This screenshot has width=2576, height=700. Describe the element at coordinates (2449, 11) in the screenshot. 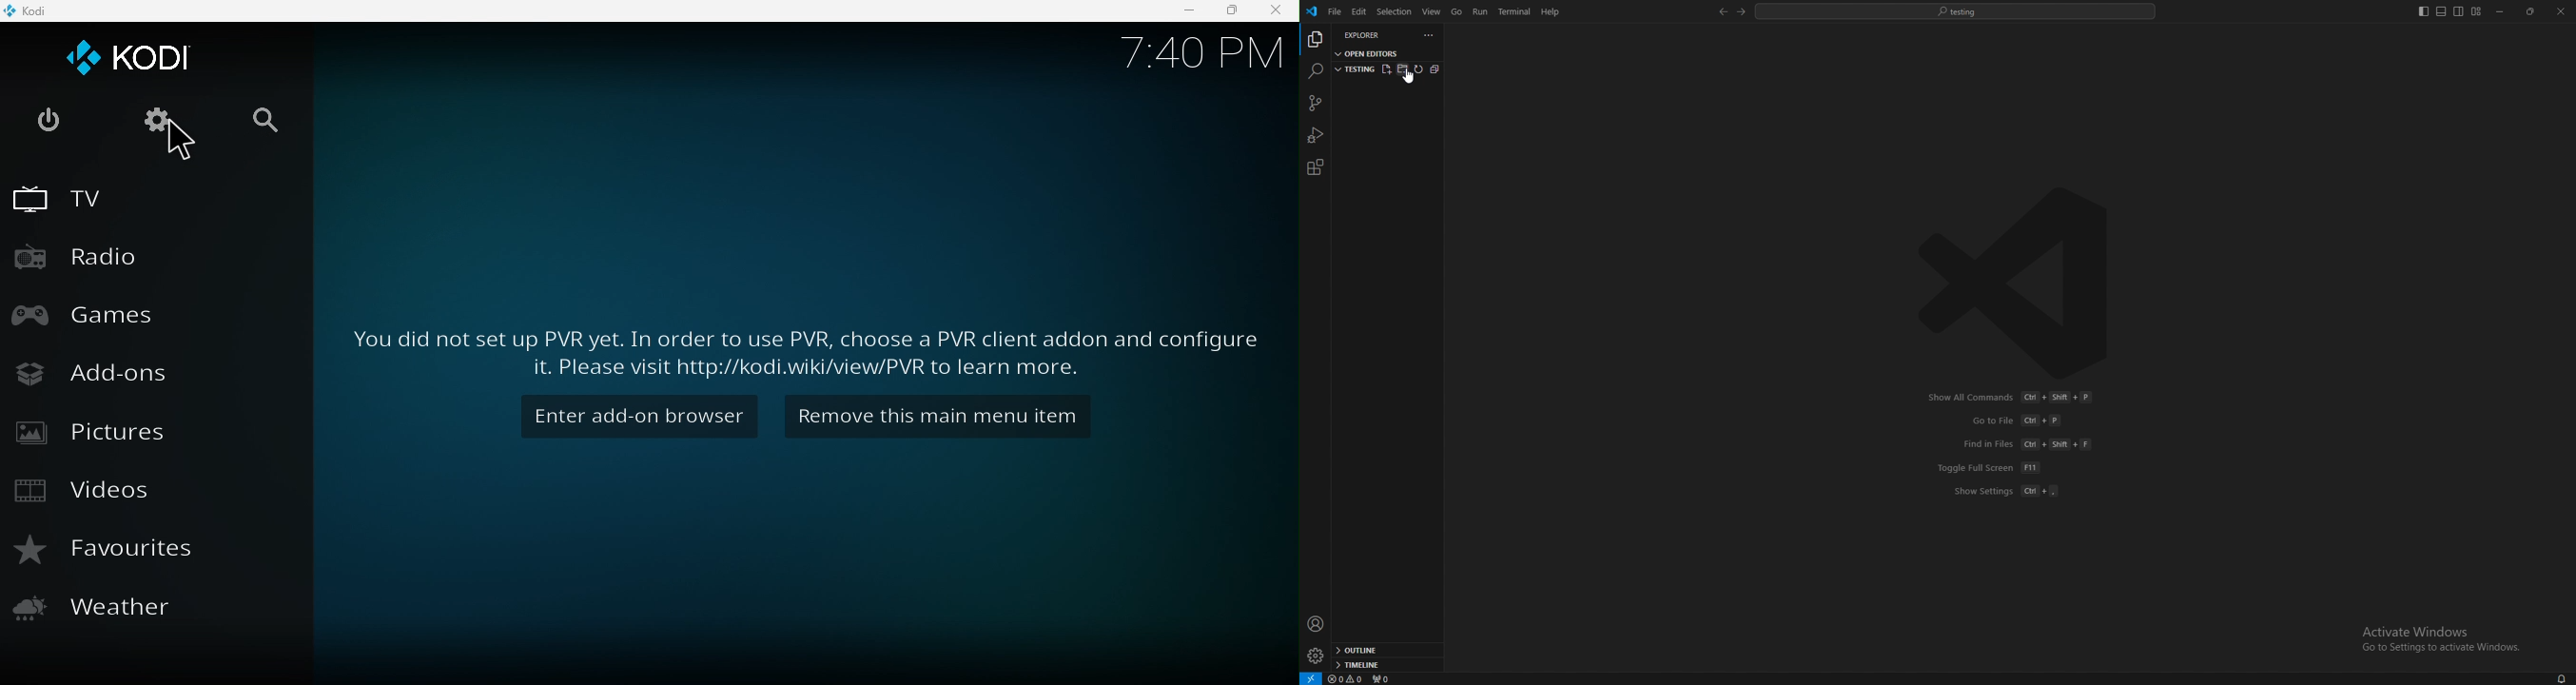

I see `editor layouts` at that location.